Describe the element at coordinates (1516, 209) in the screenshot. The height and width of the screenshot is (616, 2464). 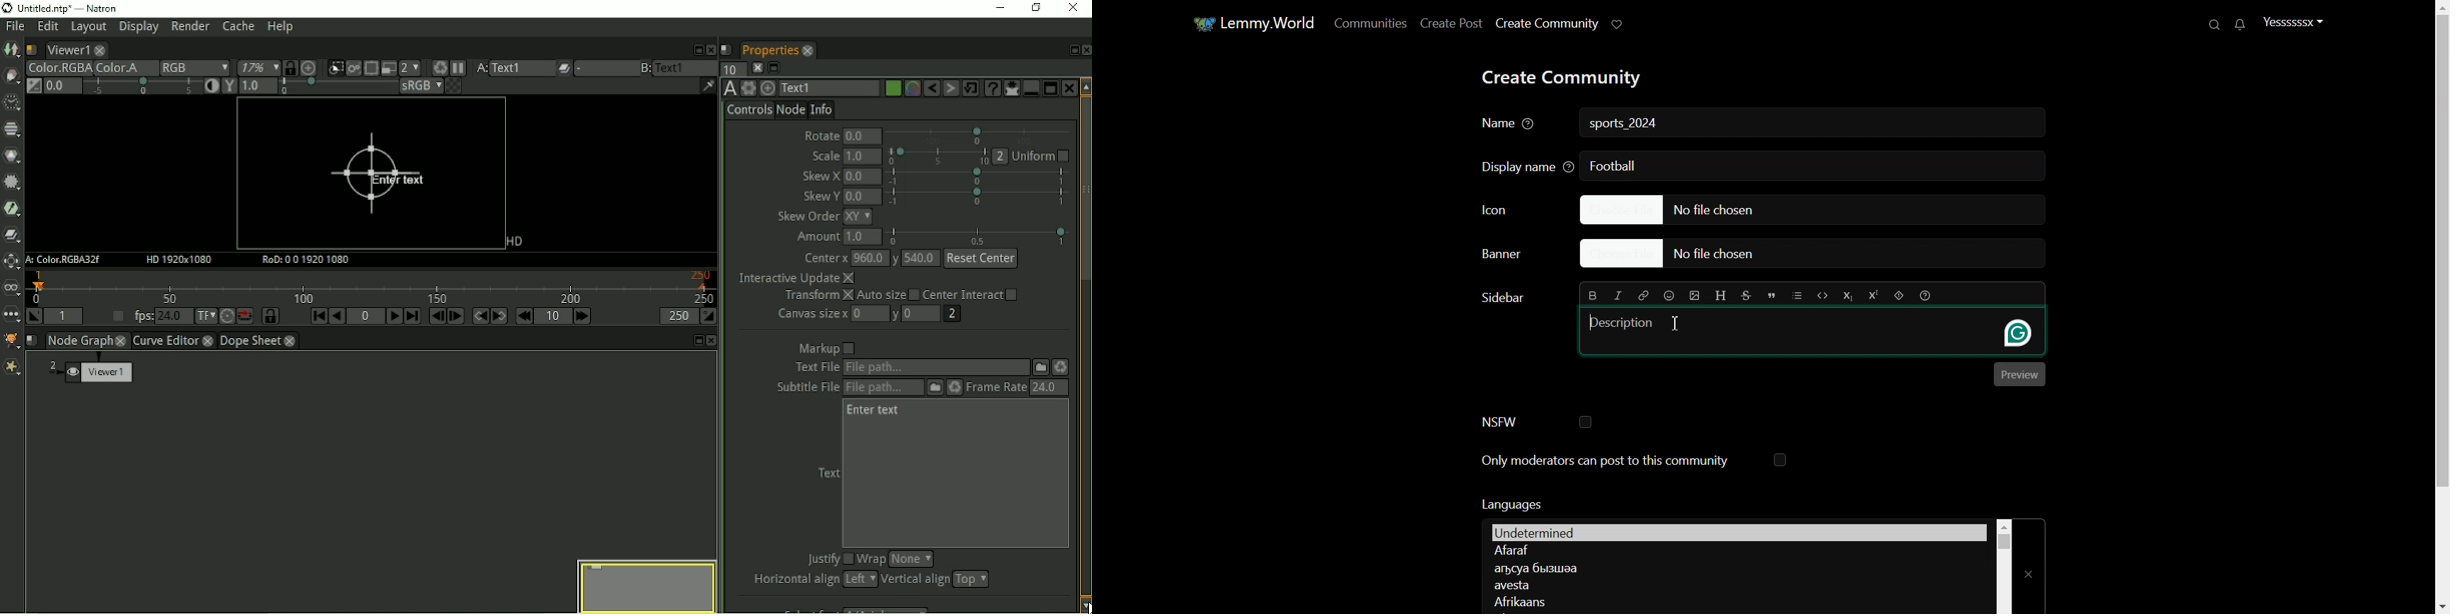
I see `Icon ` at that location.